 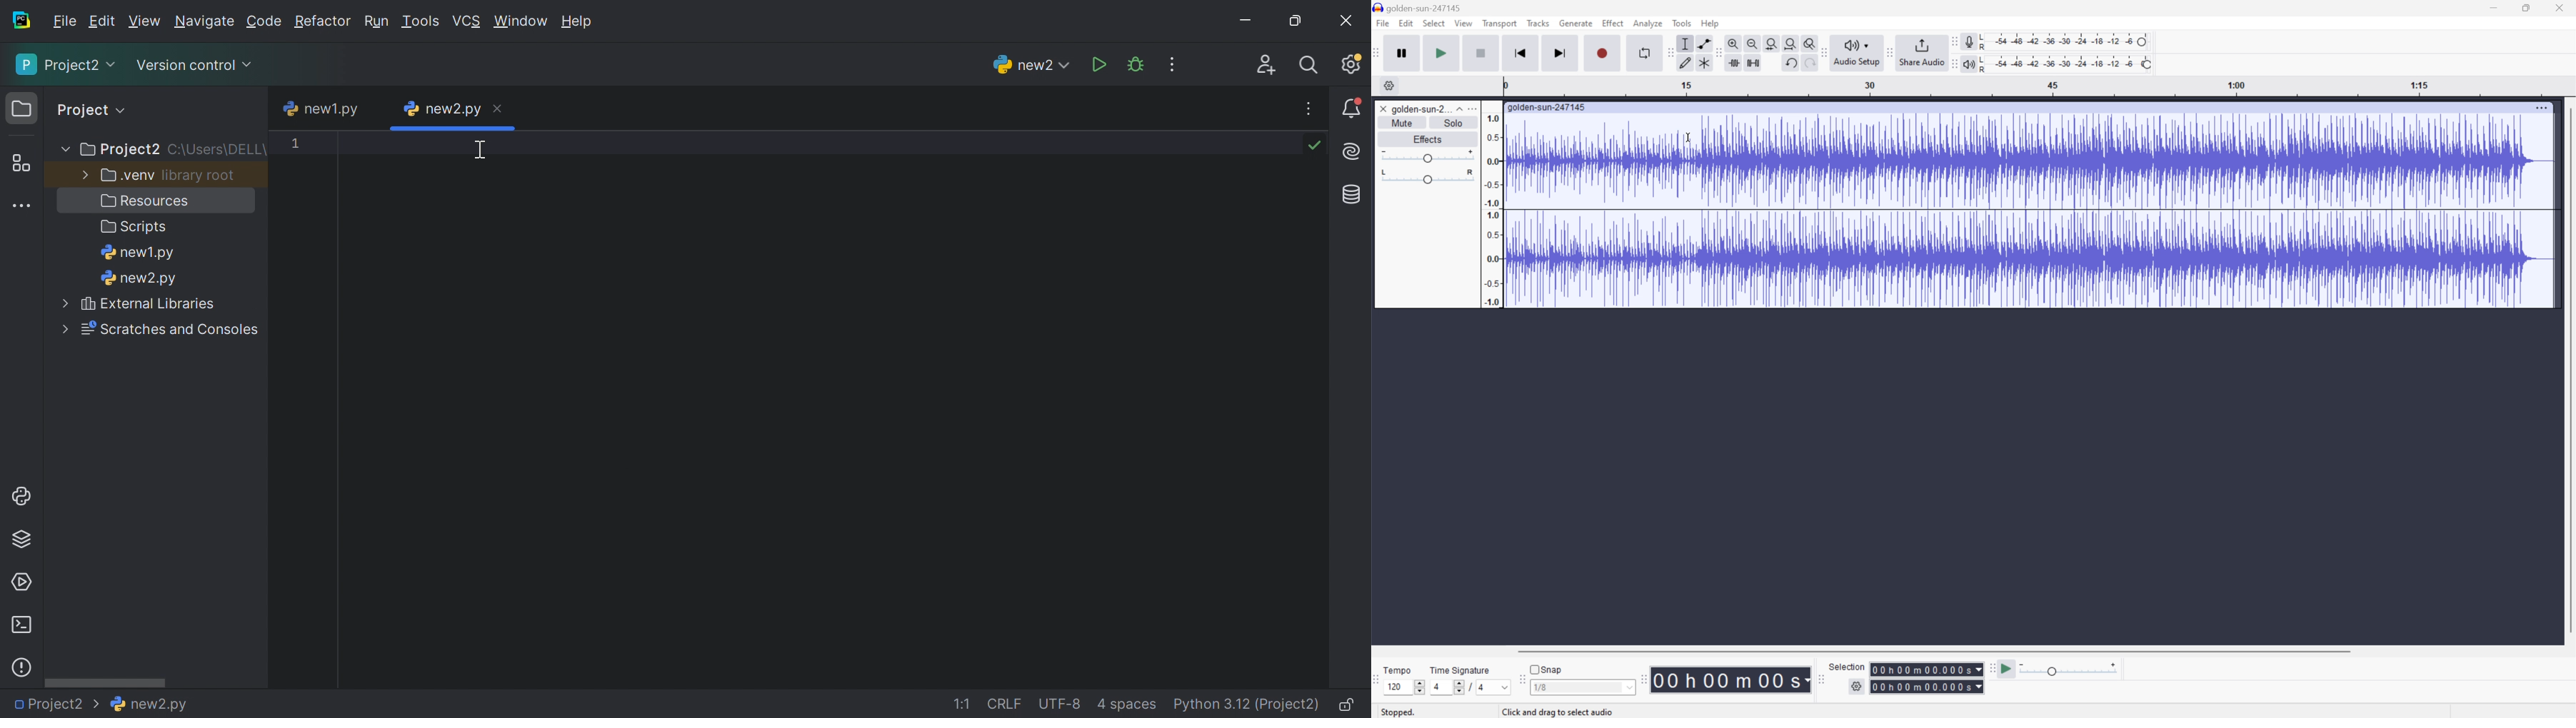 What do you see at coordinates (1265, 66) in the screenshot?
I see `Code with me` at bounding box center [1265, 66].